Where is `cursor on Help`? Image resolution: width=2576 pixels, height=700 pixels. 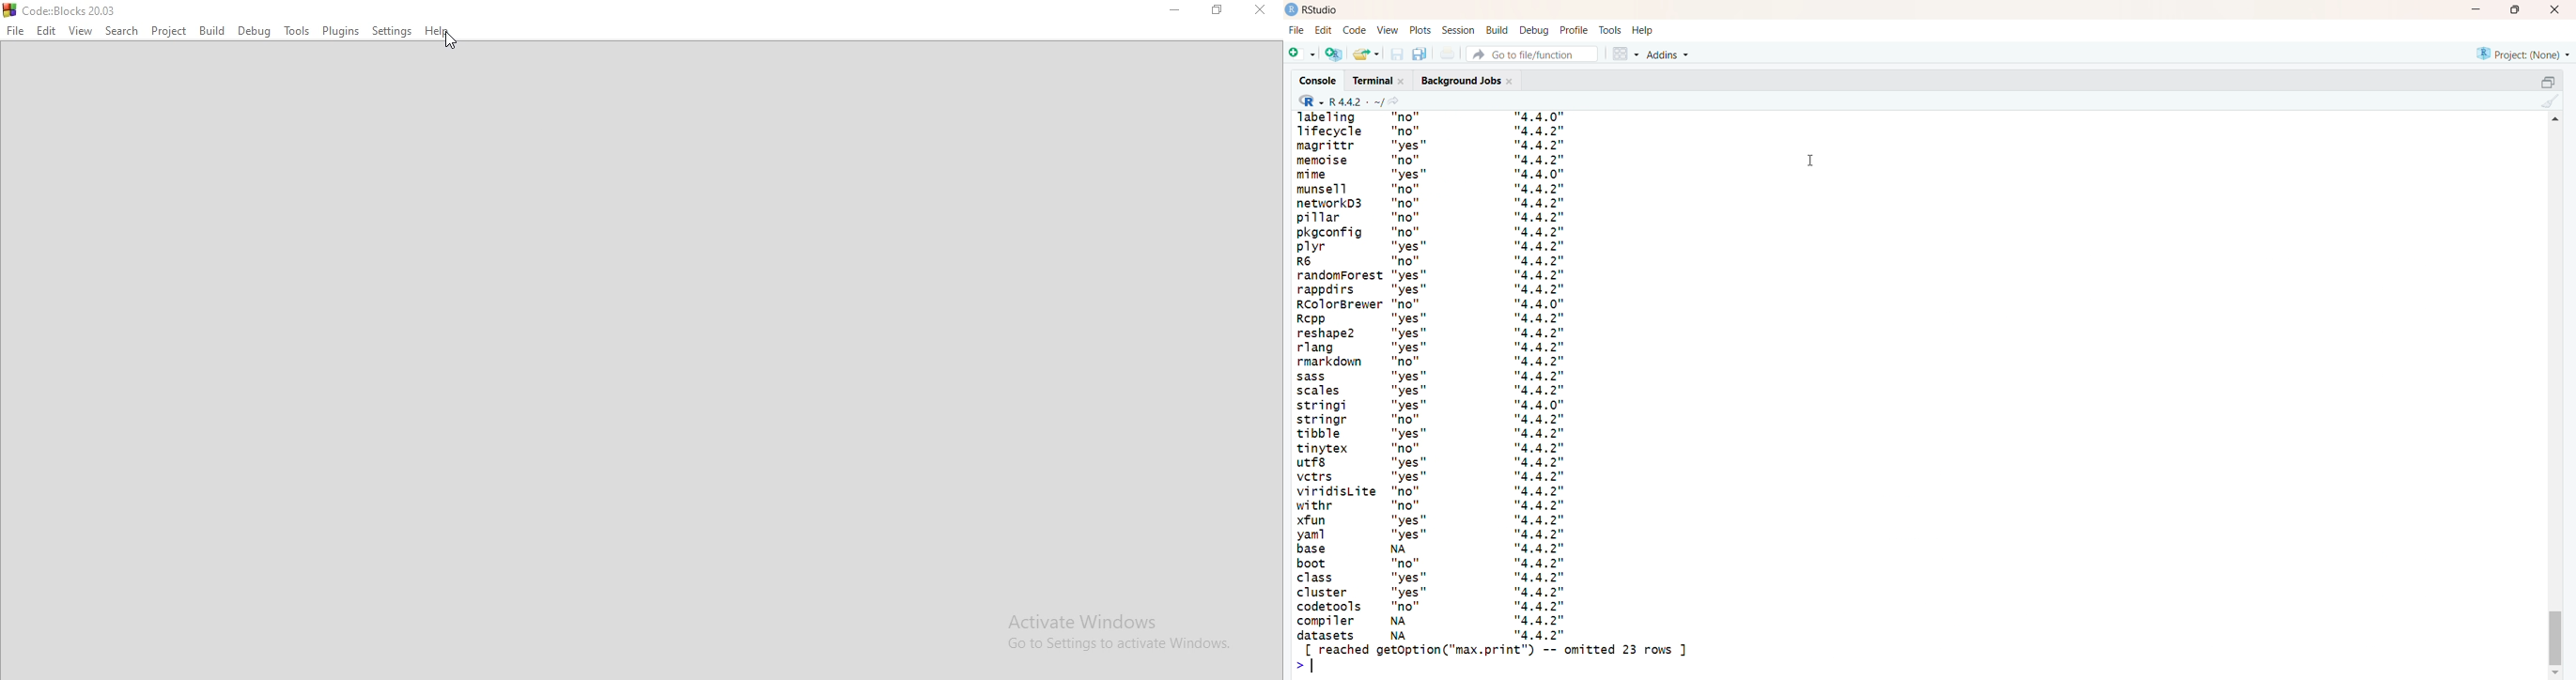
cursor on Help is located at coordinates (451, 41).